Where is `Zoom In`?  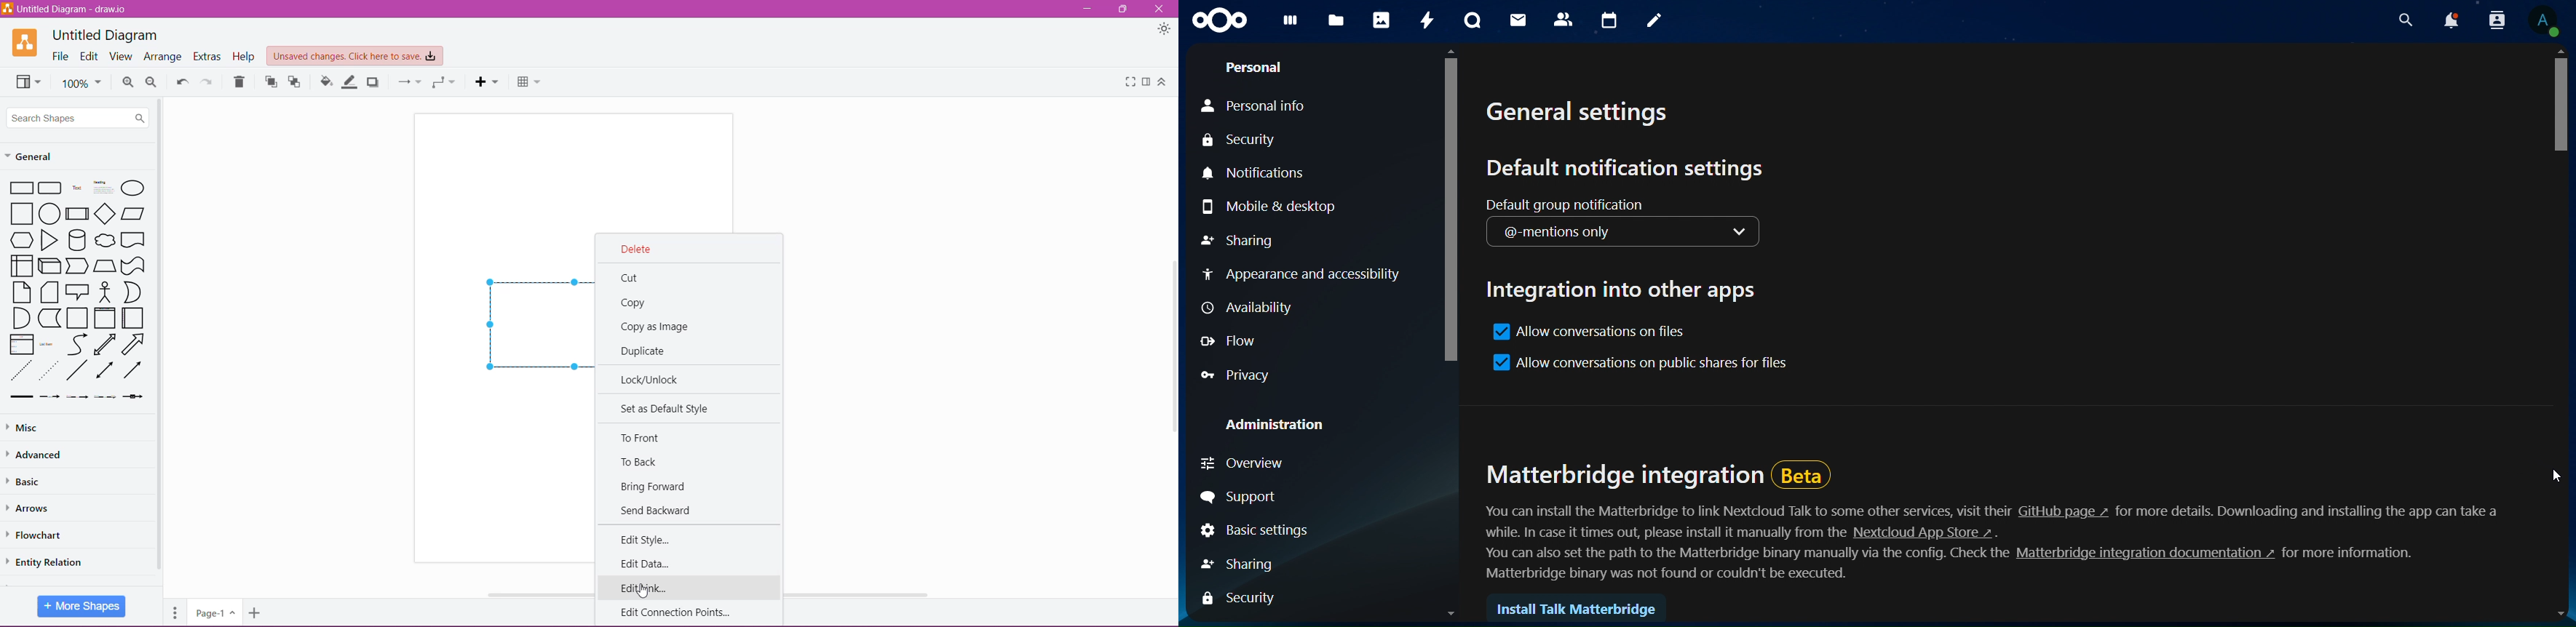
Zoom In is located at coordinates (128, 82).